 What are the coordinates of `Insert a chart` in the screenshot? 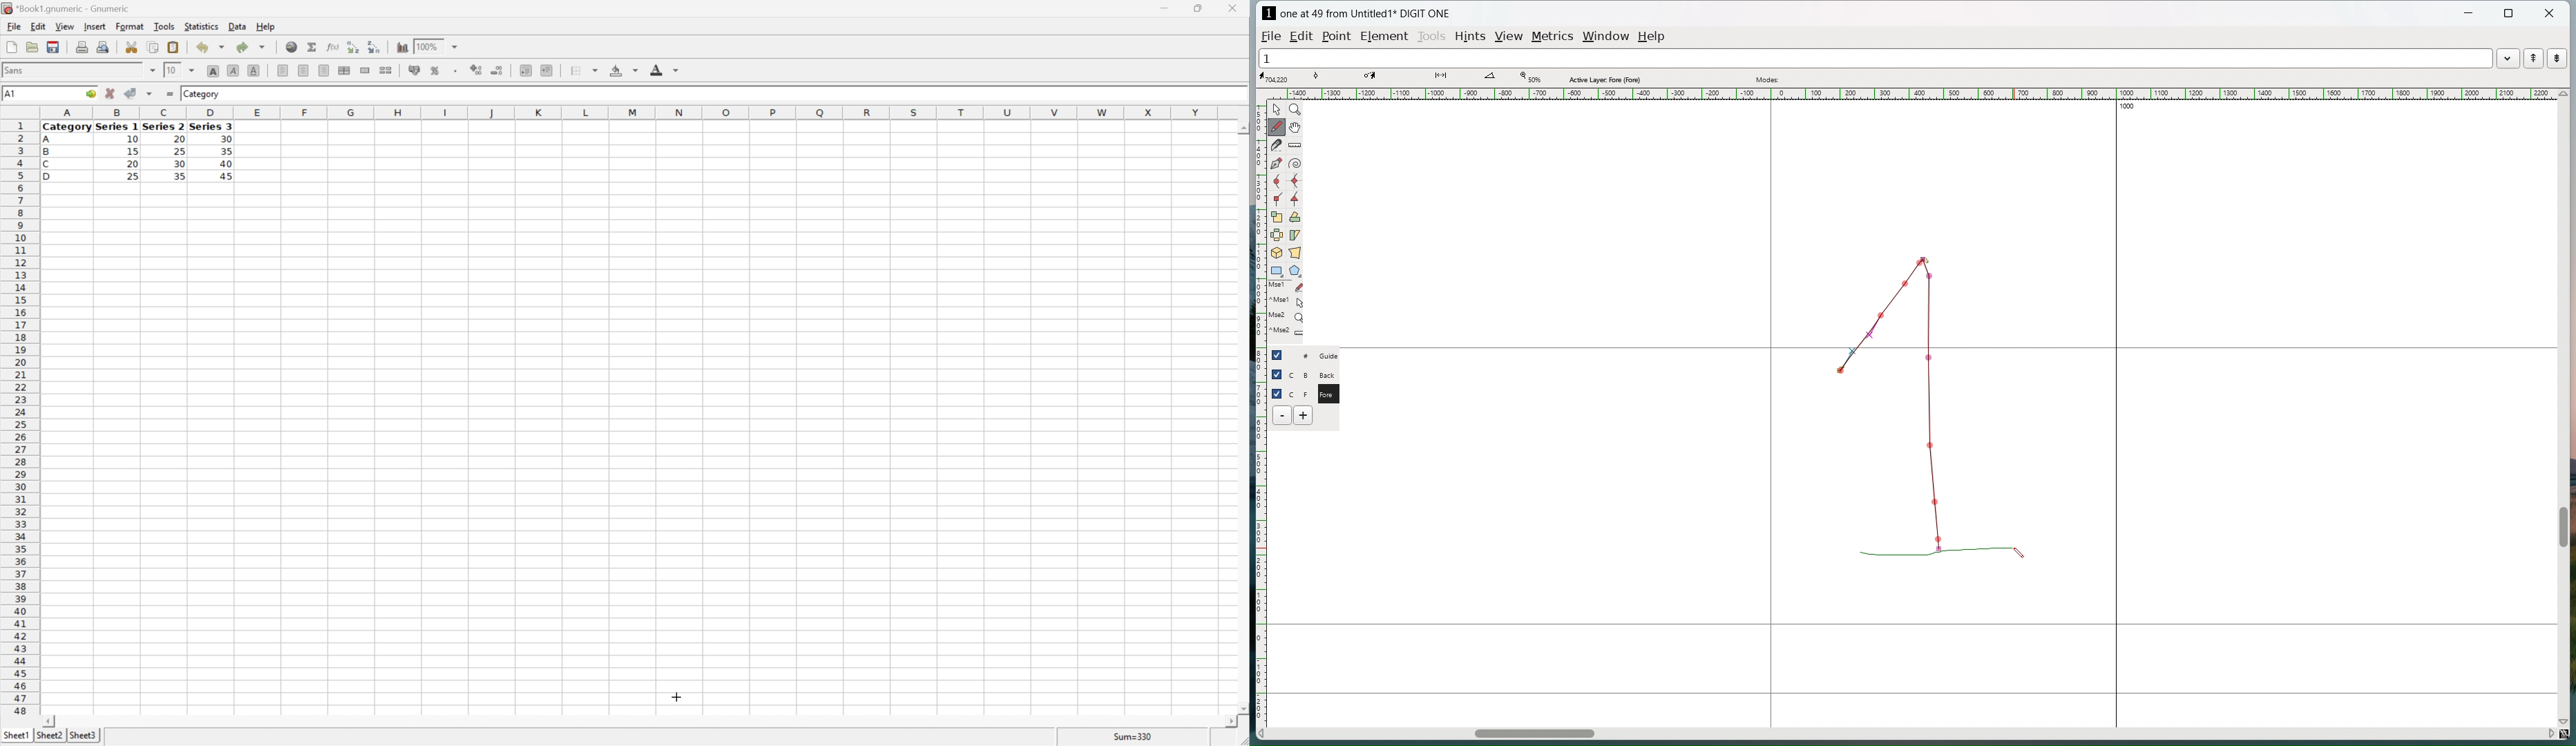 It's located at (401, 48).